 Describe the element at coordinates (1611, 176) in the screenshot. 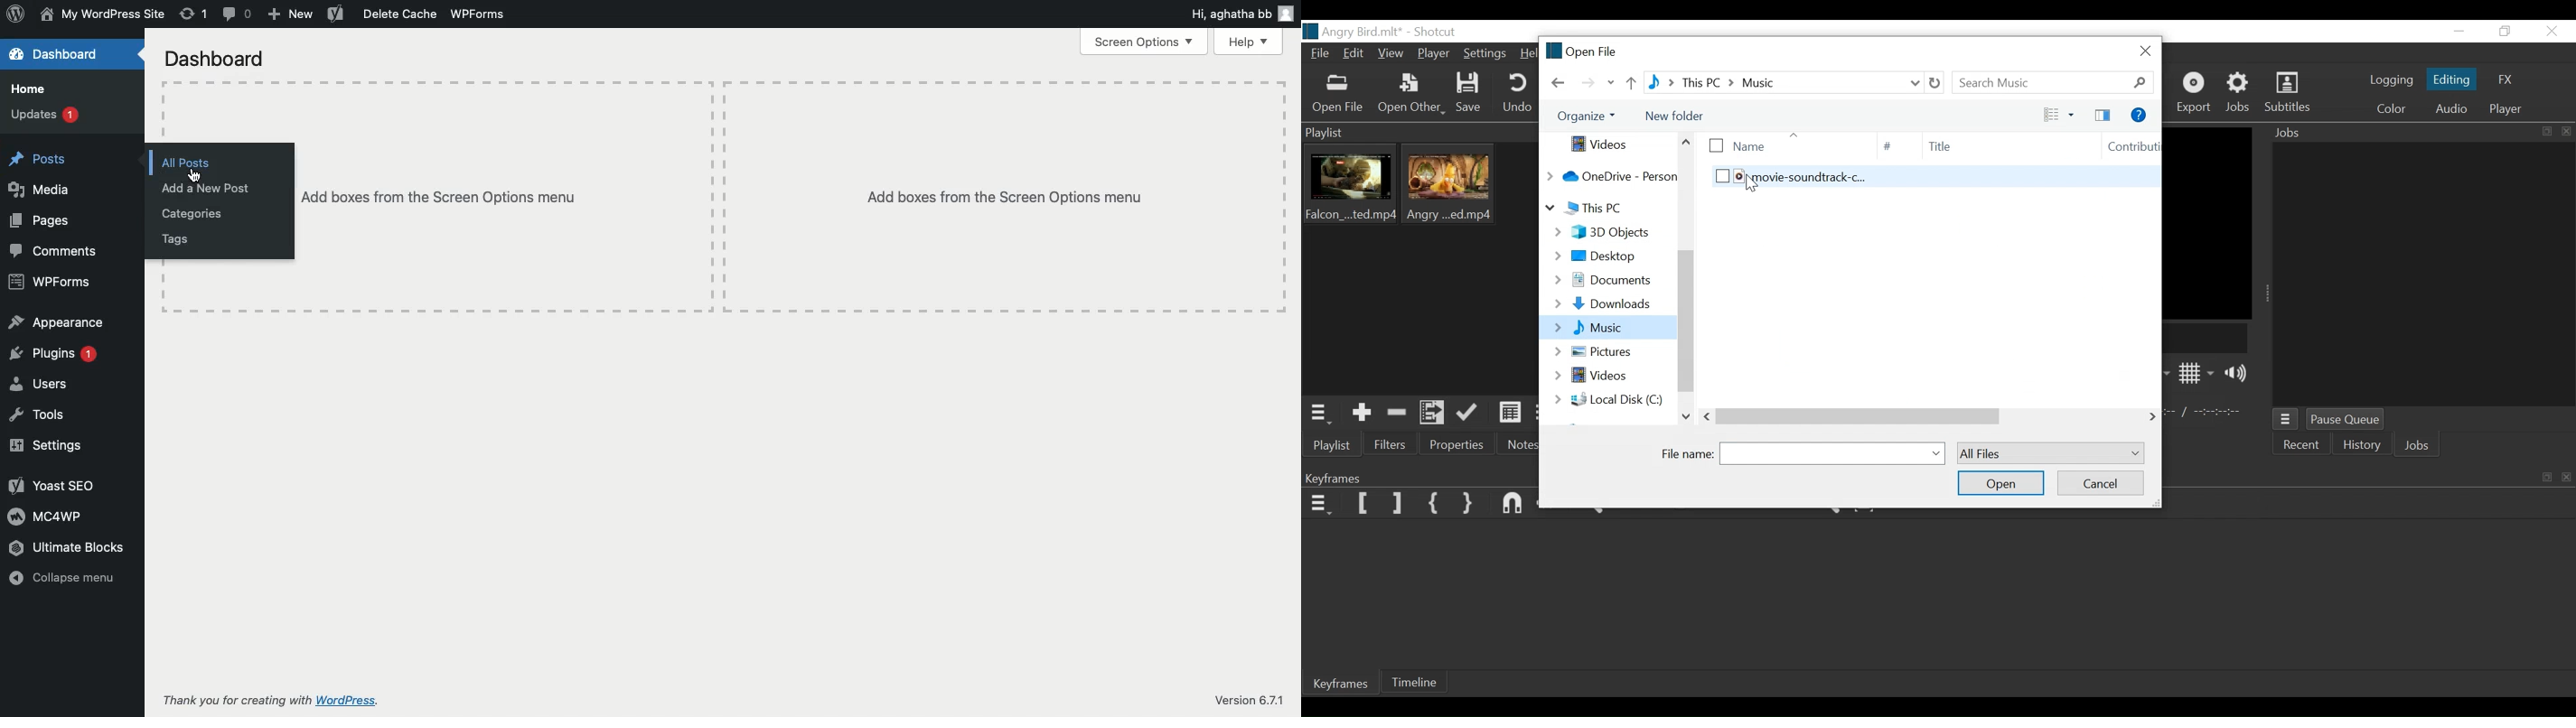

I see `OneDrive` at that location.